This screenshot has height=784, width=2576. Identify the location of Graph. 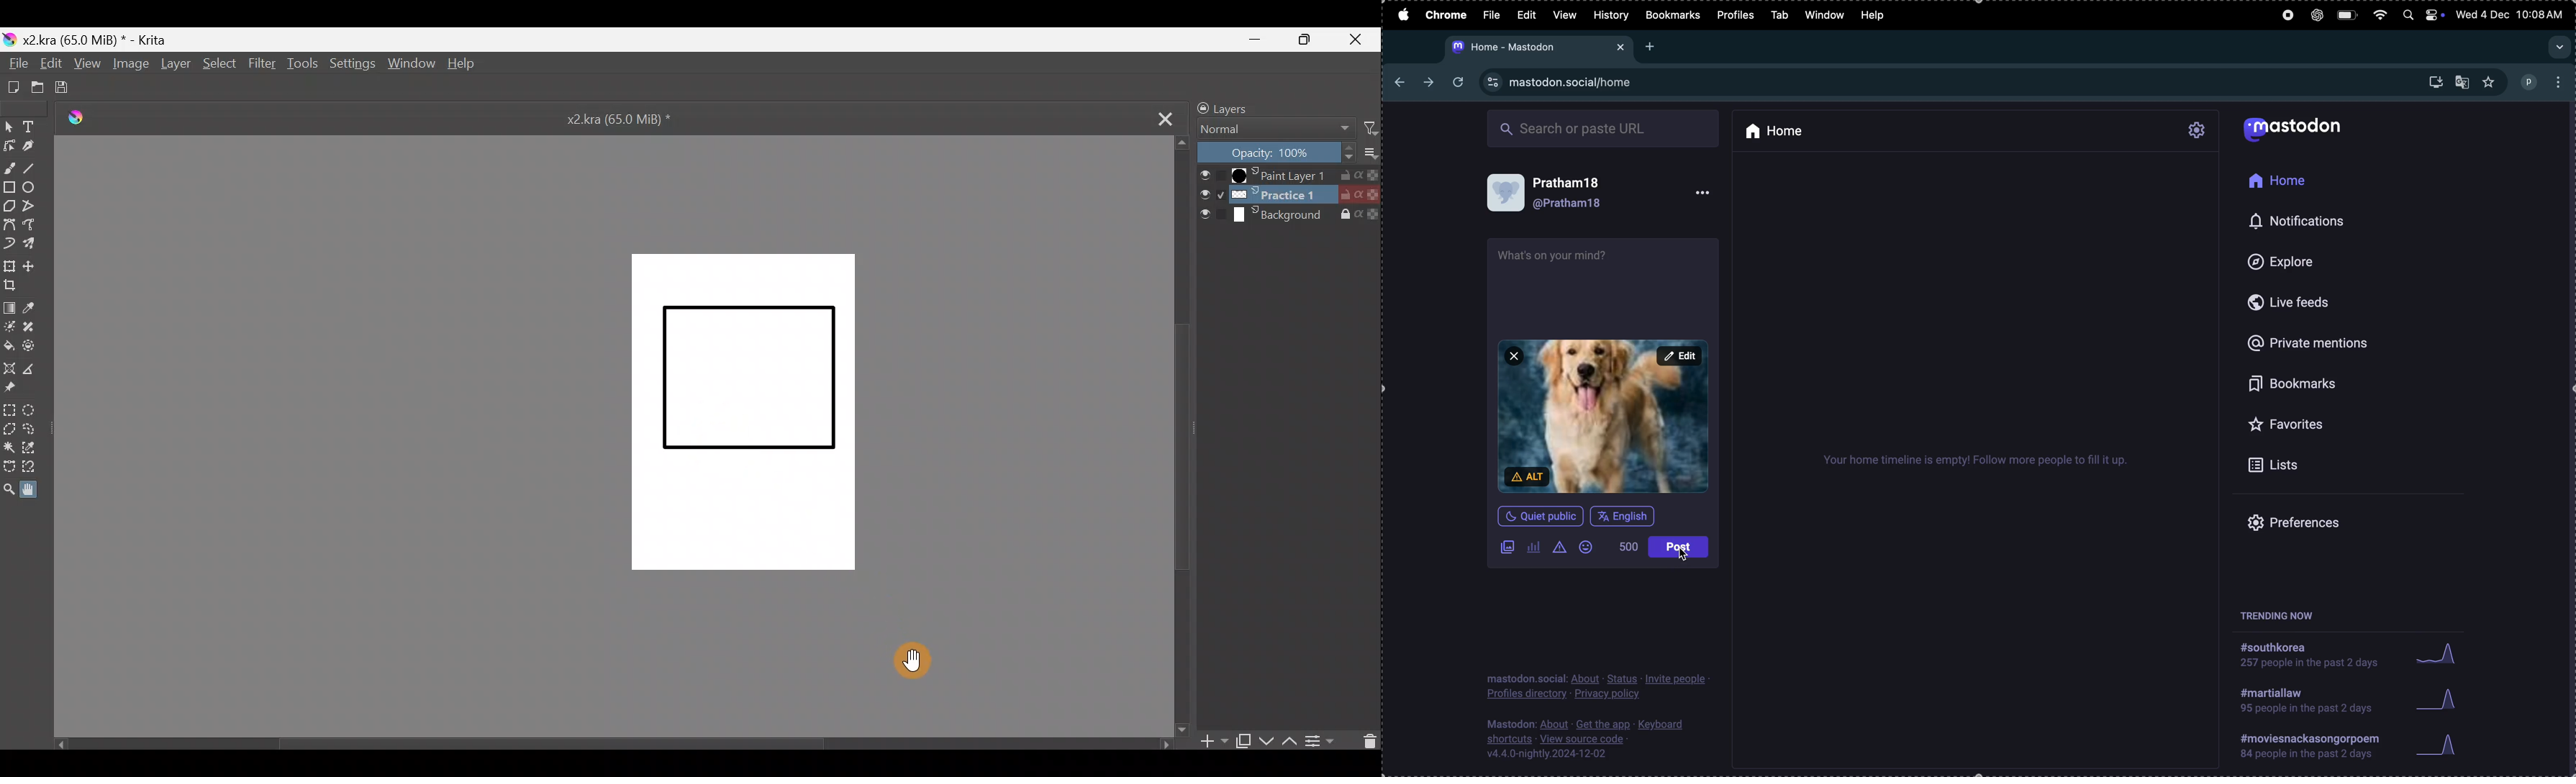
(2438, 653).